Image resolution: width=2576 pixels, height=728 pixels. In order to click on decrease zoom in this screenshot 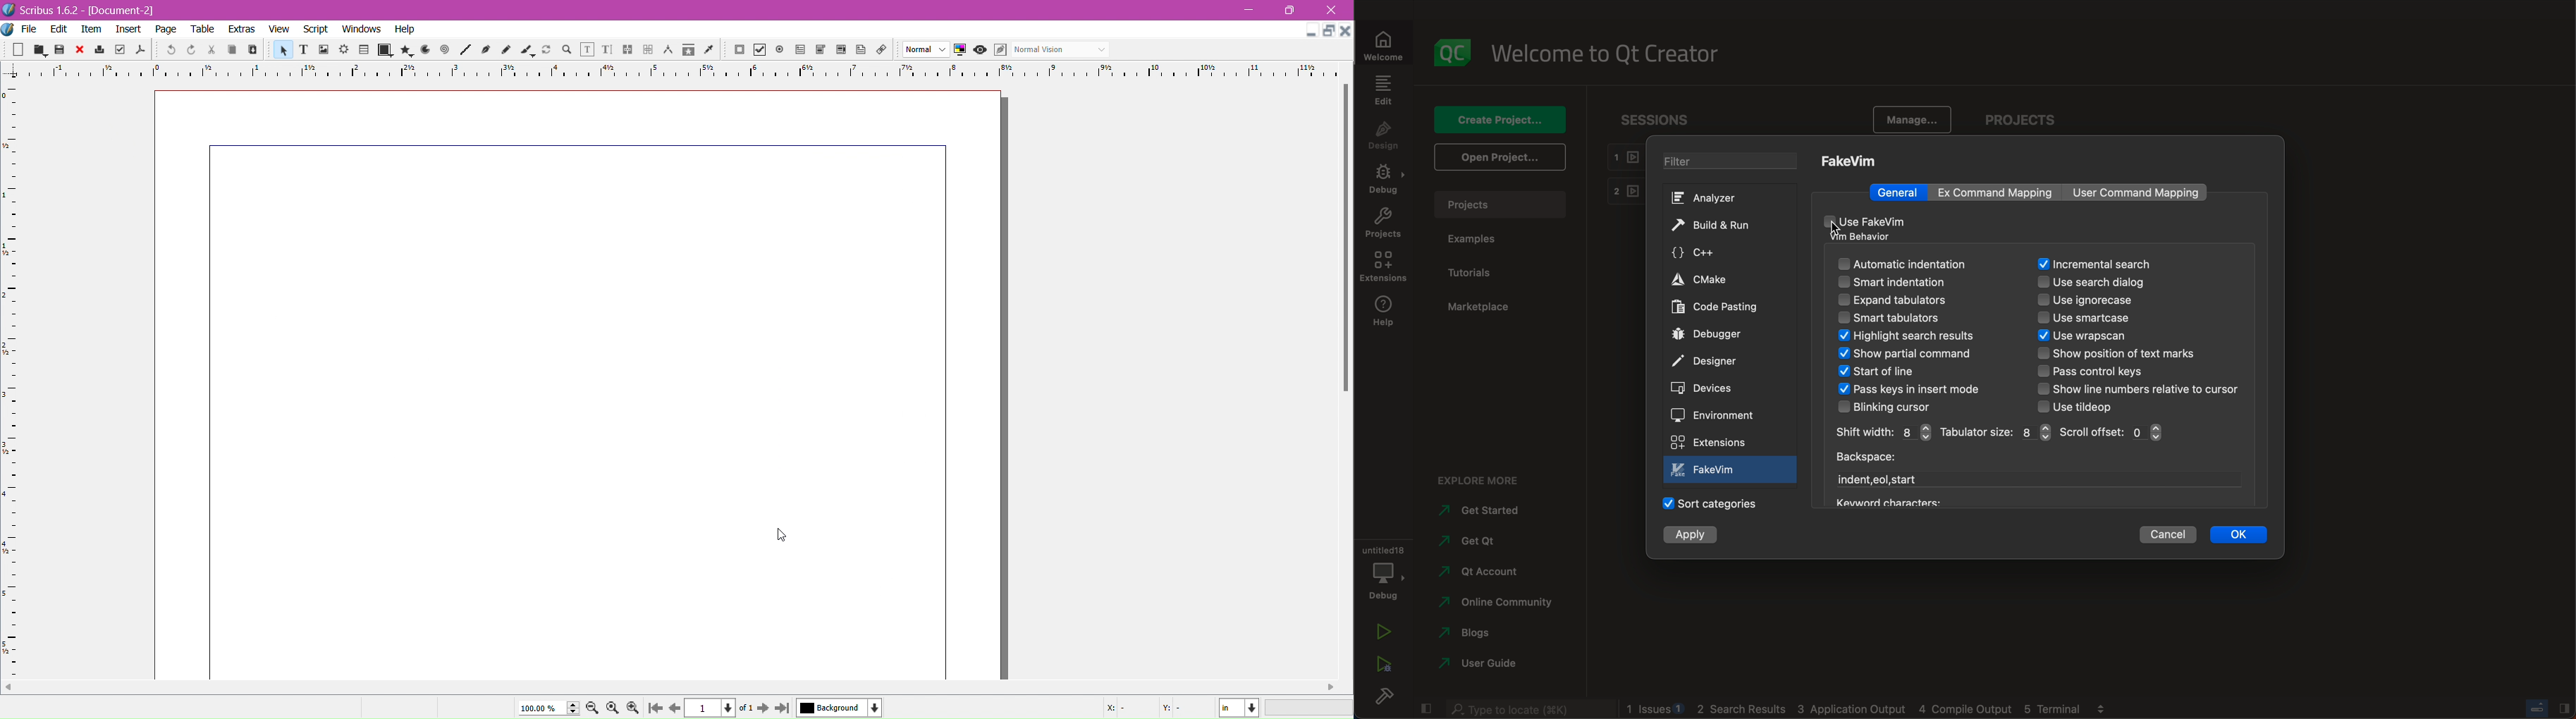, I will do `click(593, 708)`.